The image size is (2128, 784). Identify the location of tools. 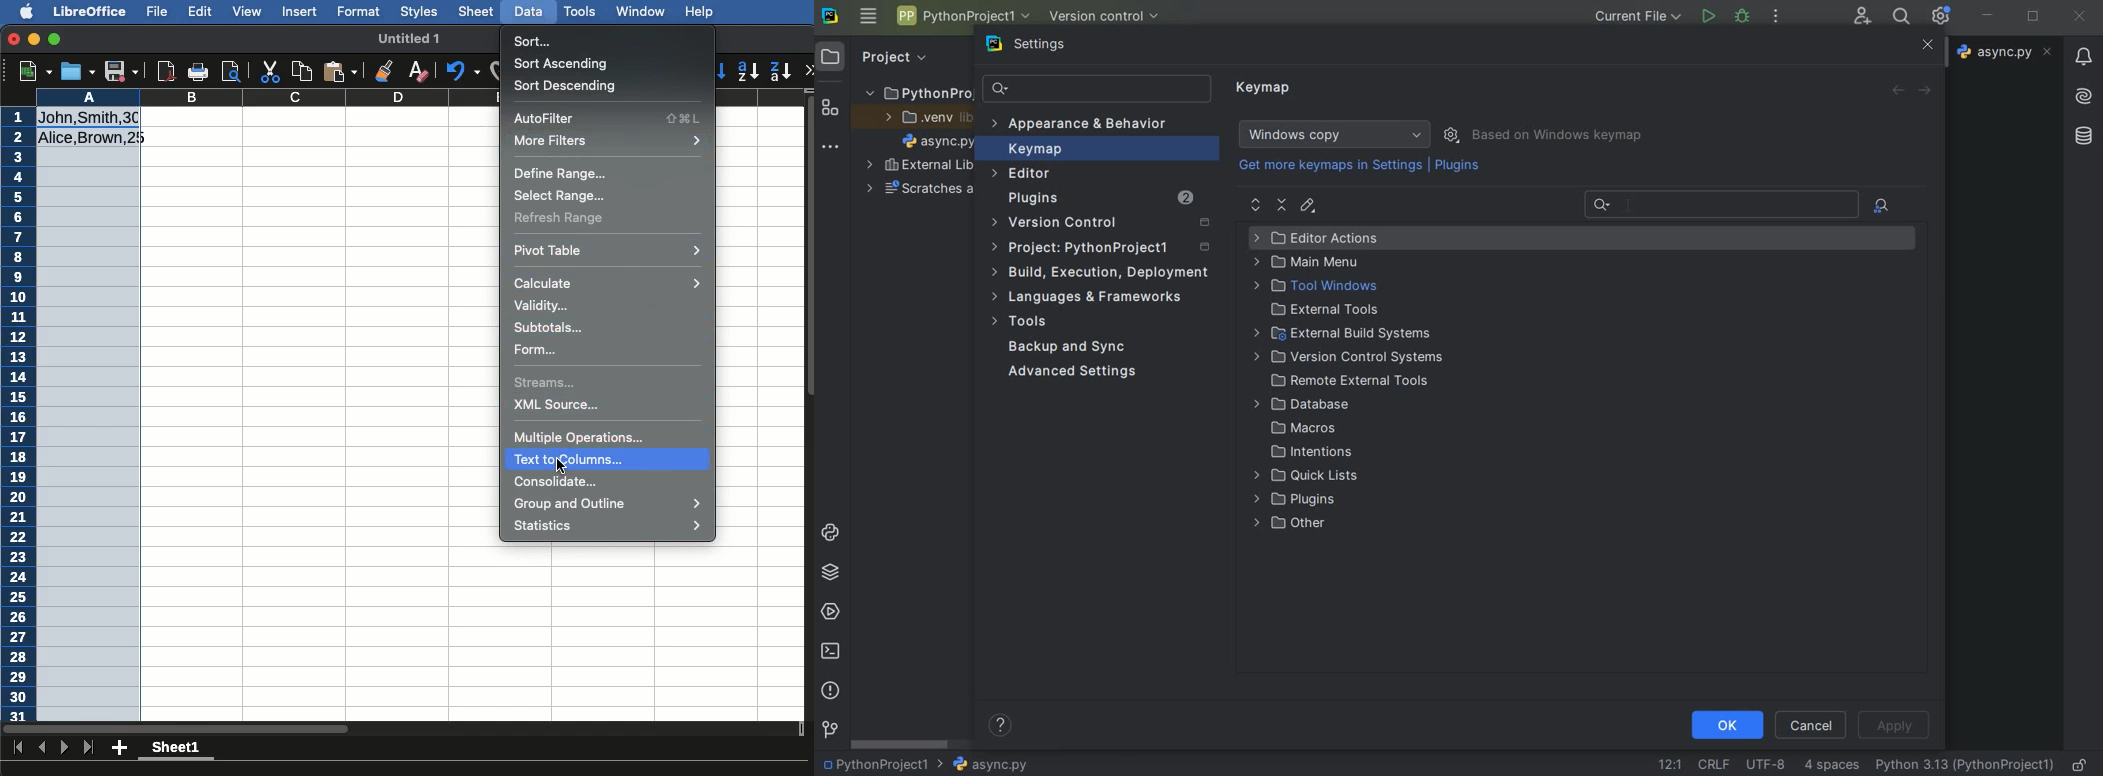
(1022, 323).